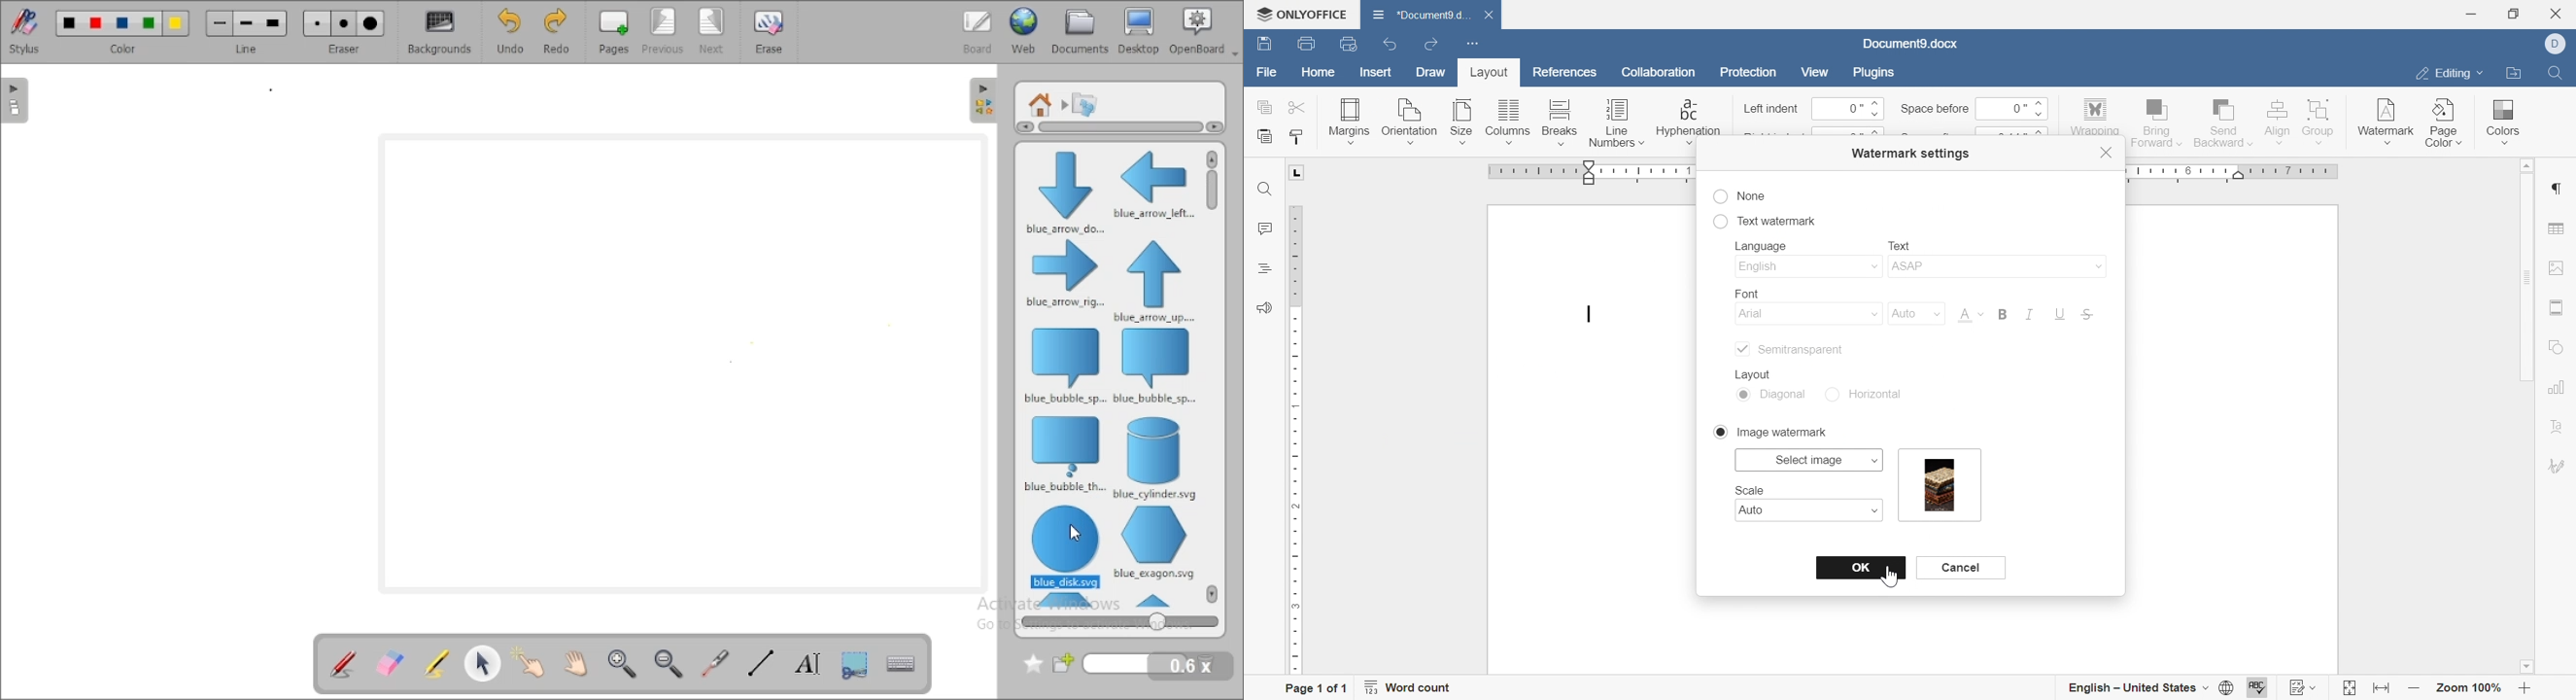  What do you see at coordinates (1969, 317) in the screenshot?
I see `Font` at bounding box center [1969, 317].